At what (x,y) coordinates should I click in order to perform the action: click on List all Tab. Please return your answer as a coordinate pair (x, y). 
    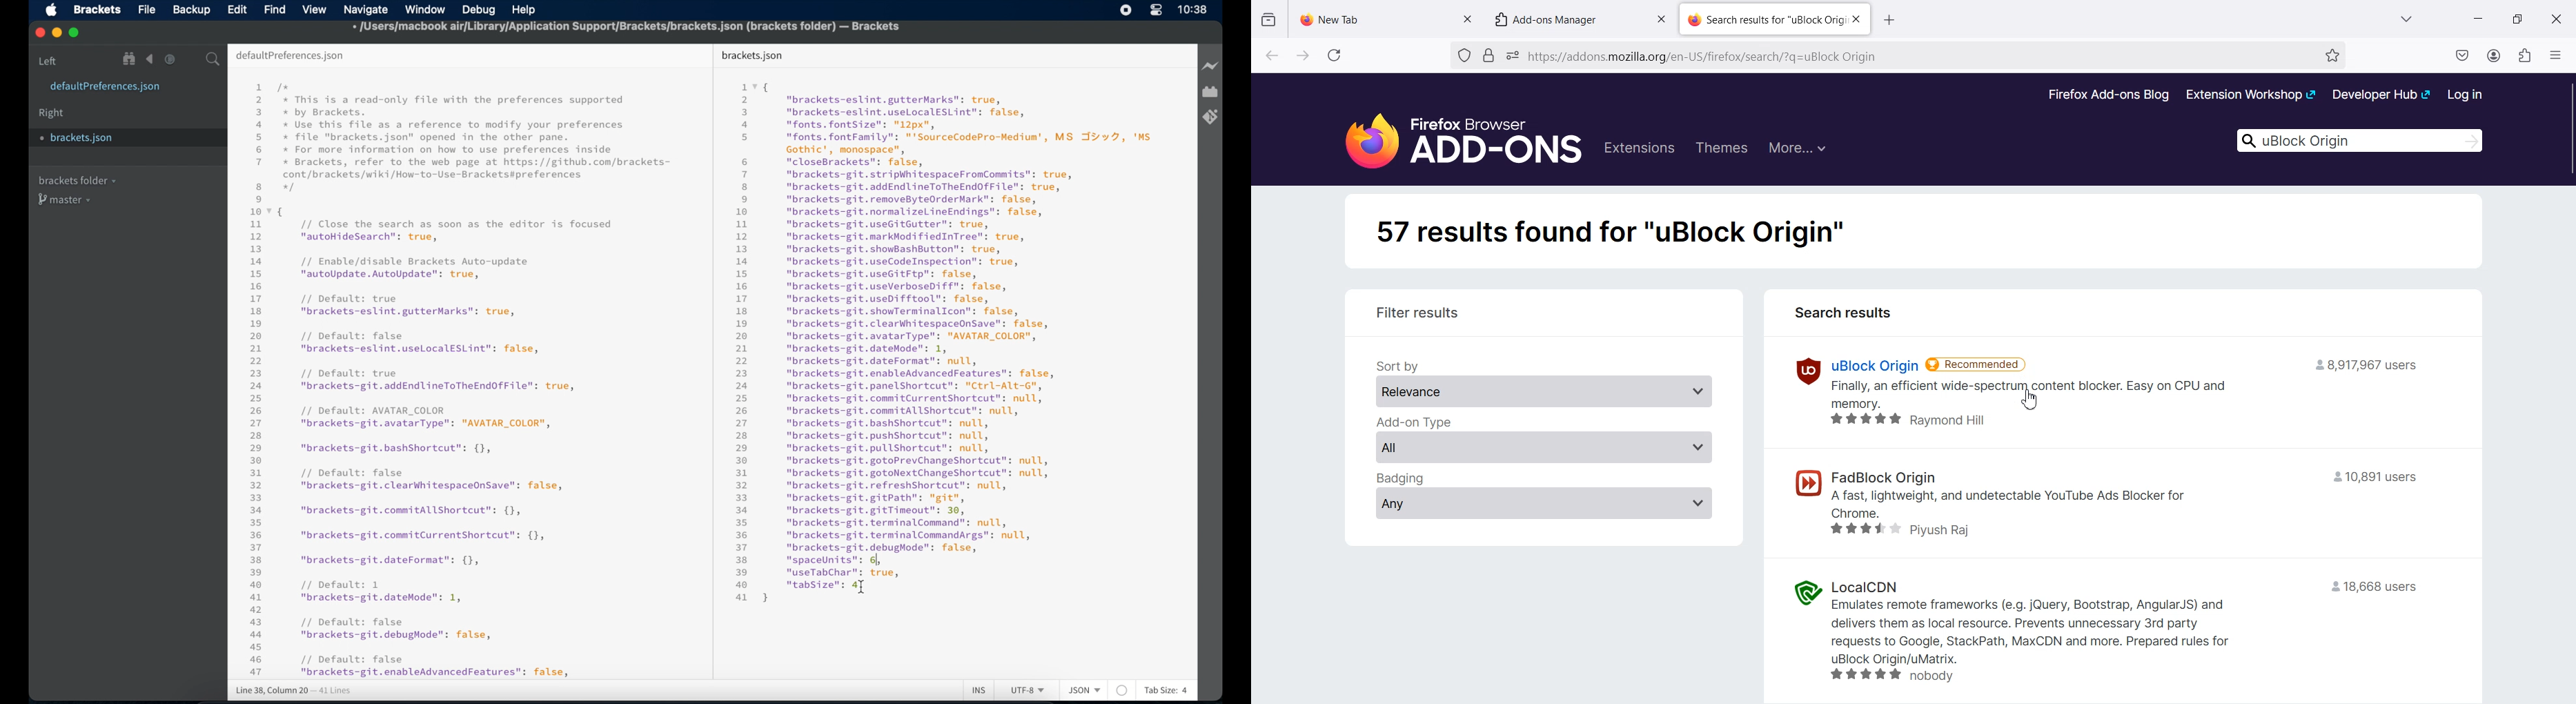
    Looking at the image, I should click on (2405, 19).